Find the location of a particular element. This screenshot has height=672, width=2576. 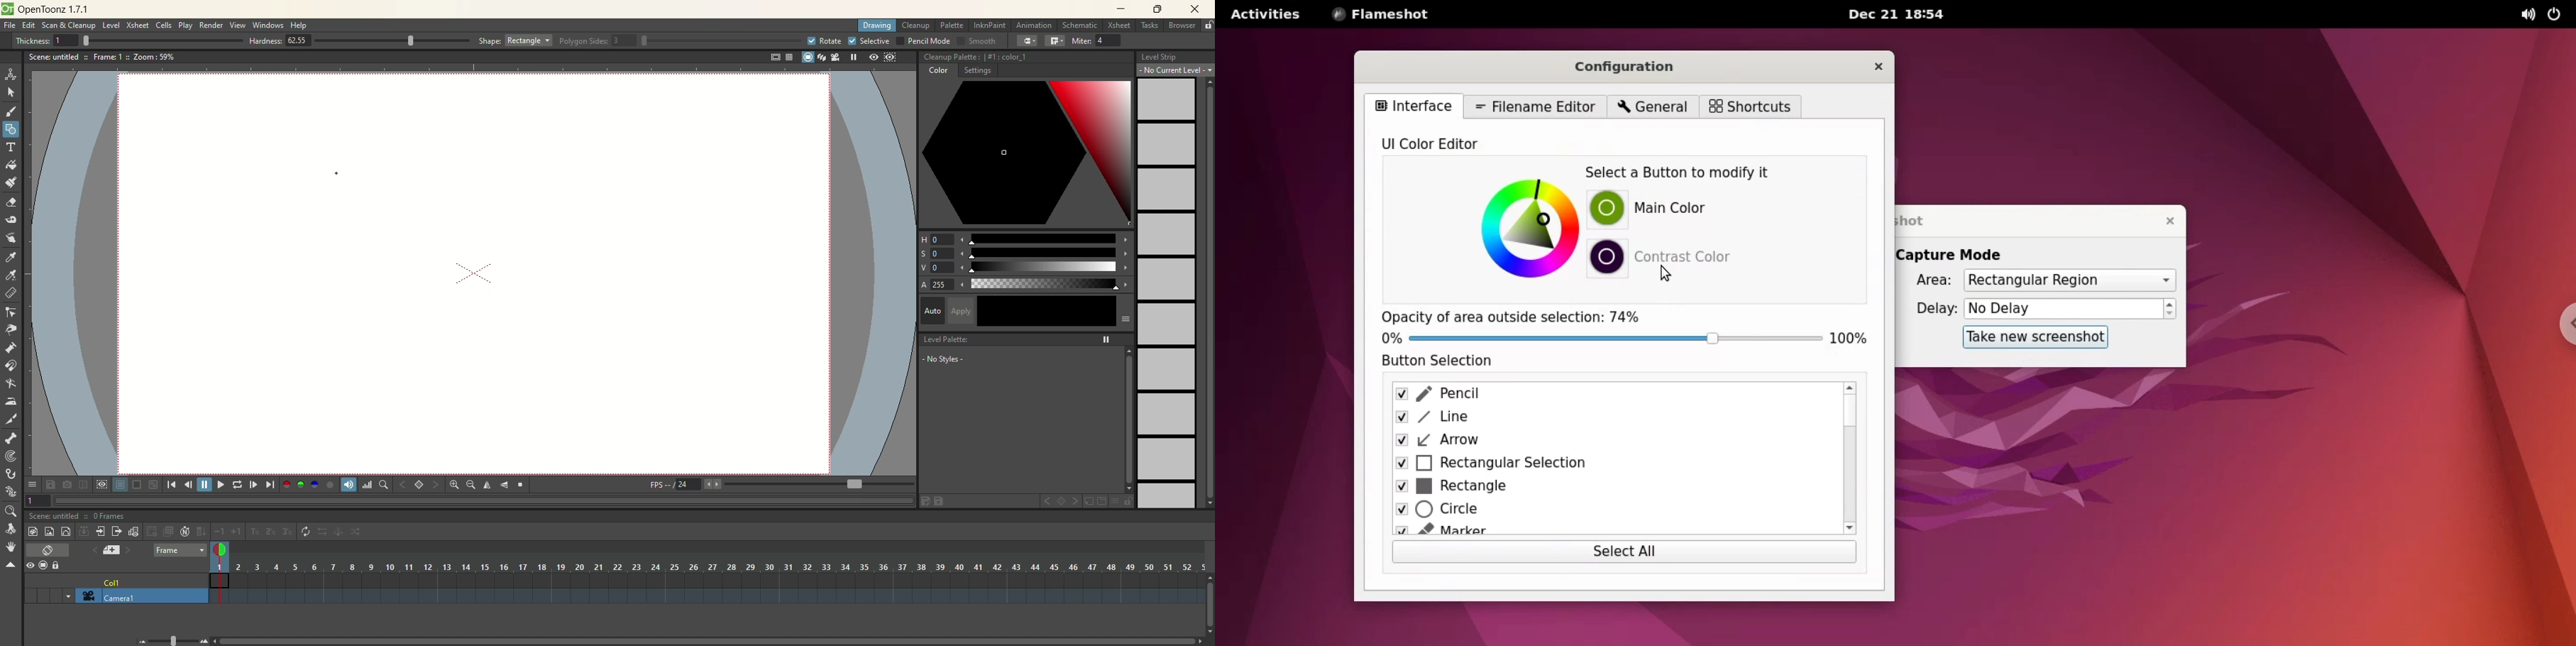

working space is located at coordinates (471, 275).